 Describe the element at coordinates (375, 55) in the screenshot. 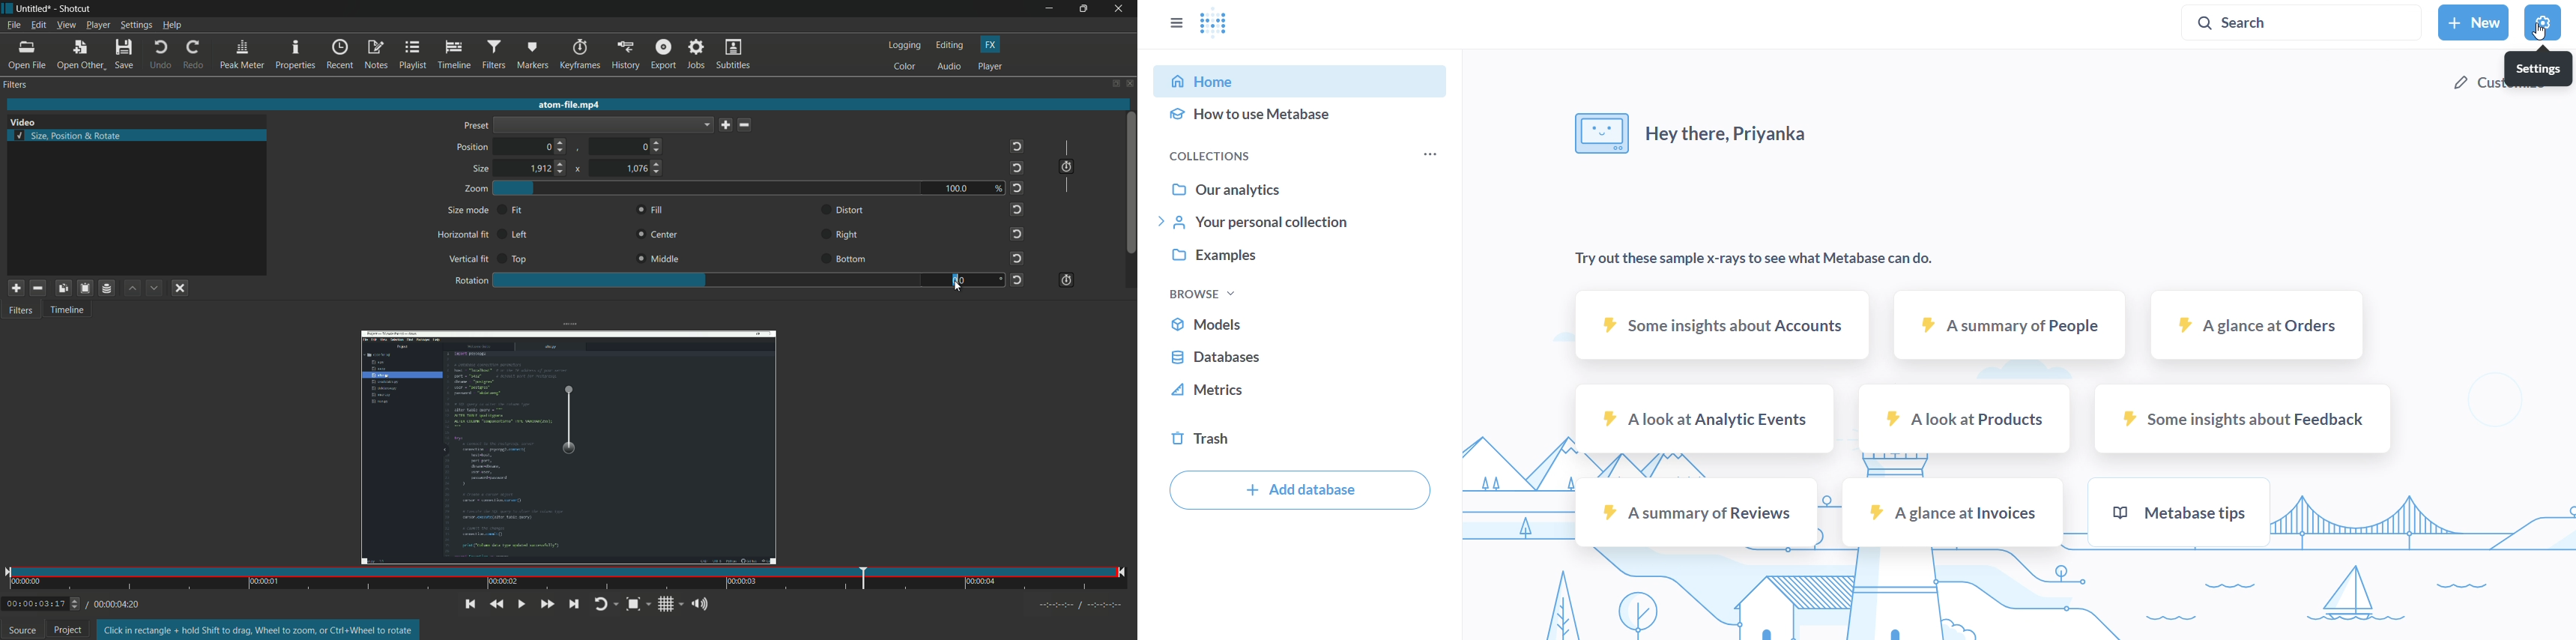

I see `notes` at that location.